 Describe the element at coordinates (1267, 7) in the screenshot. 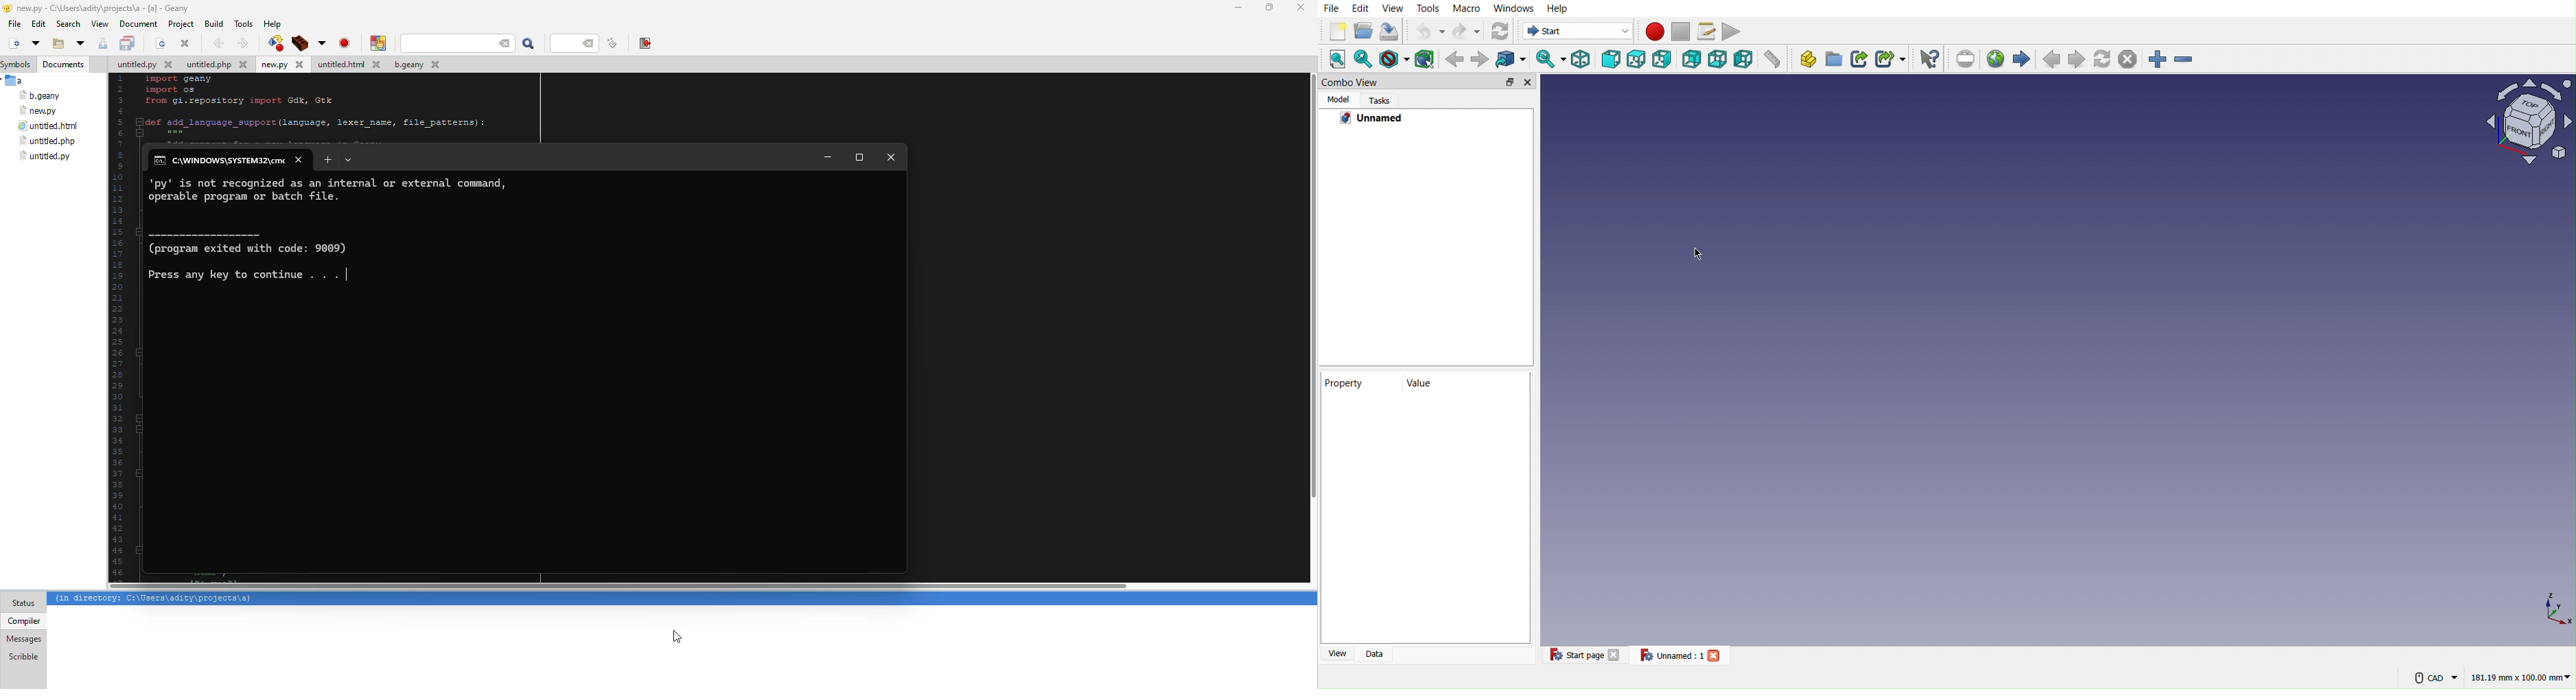

I see `maximize` at that location.